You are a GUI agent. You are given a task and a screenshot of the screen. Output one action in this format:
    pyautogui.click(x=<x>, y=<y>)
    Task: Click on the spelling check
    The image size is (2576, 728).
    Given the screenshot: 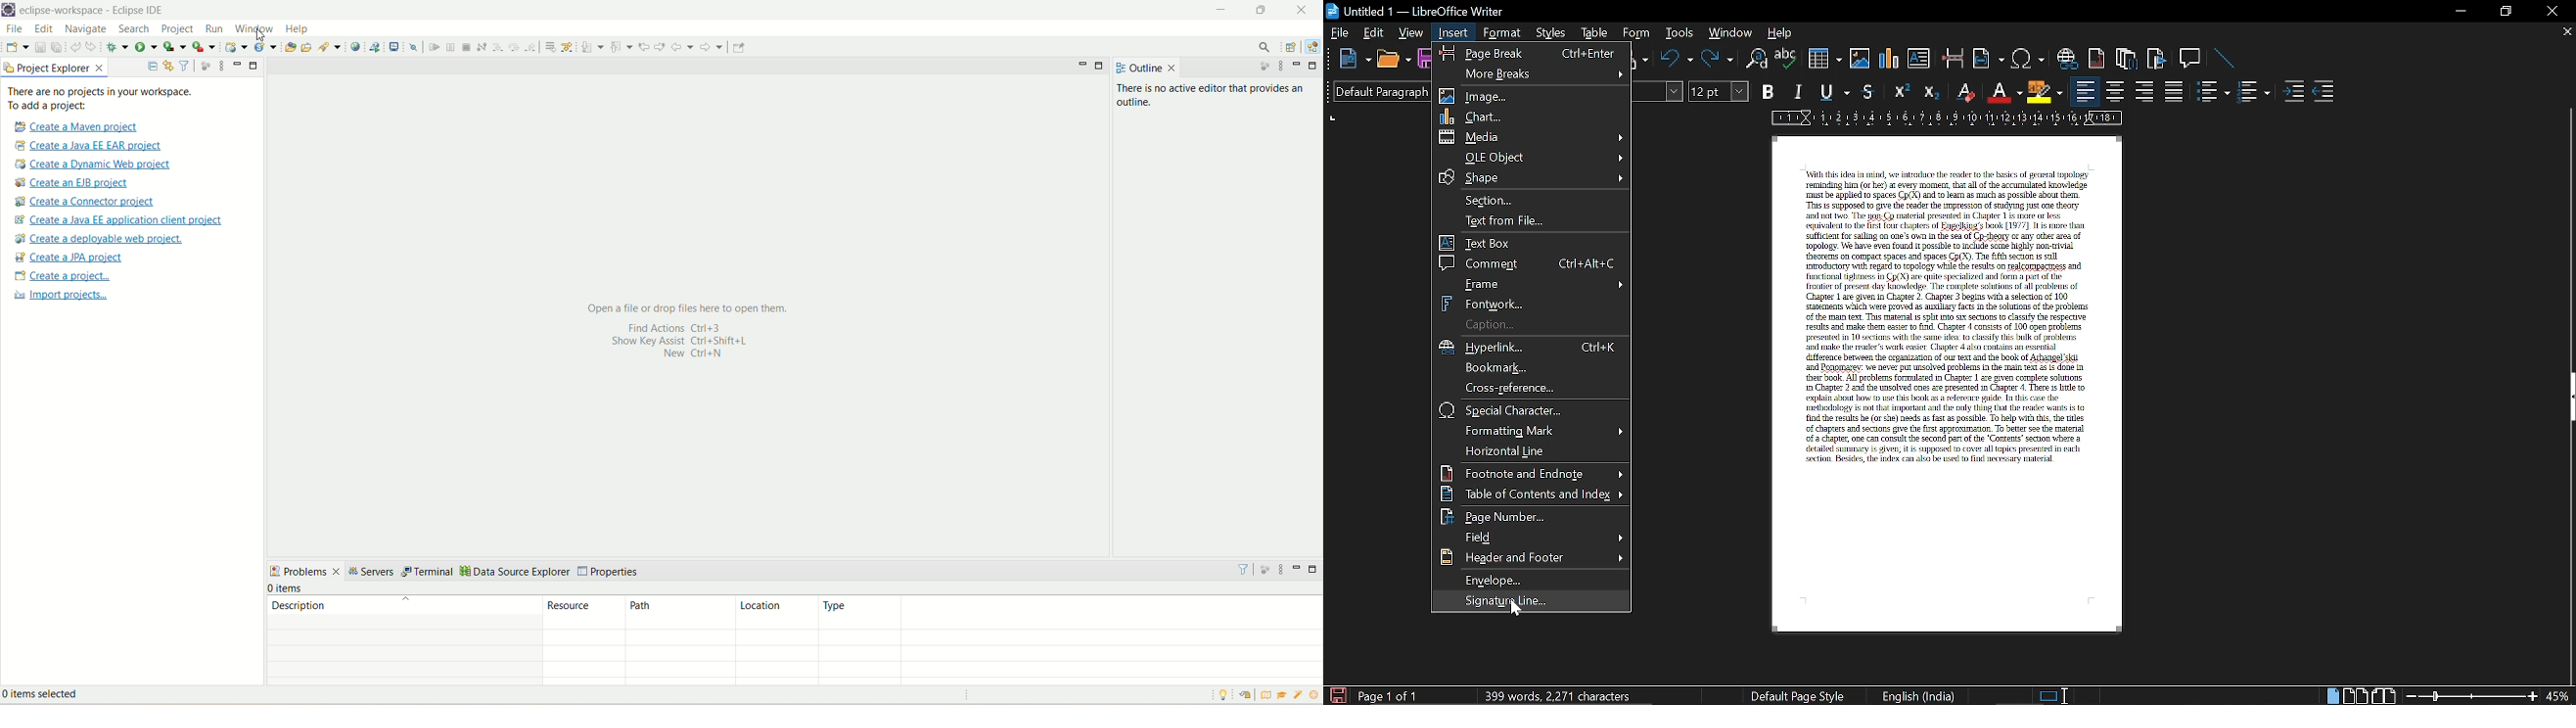 What is the action you would take?
    pyautogui.click(x=1786, y=59)
    